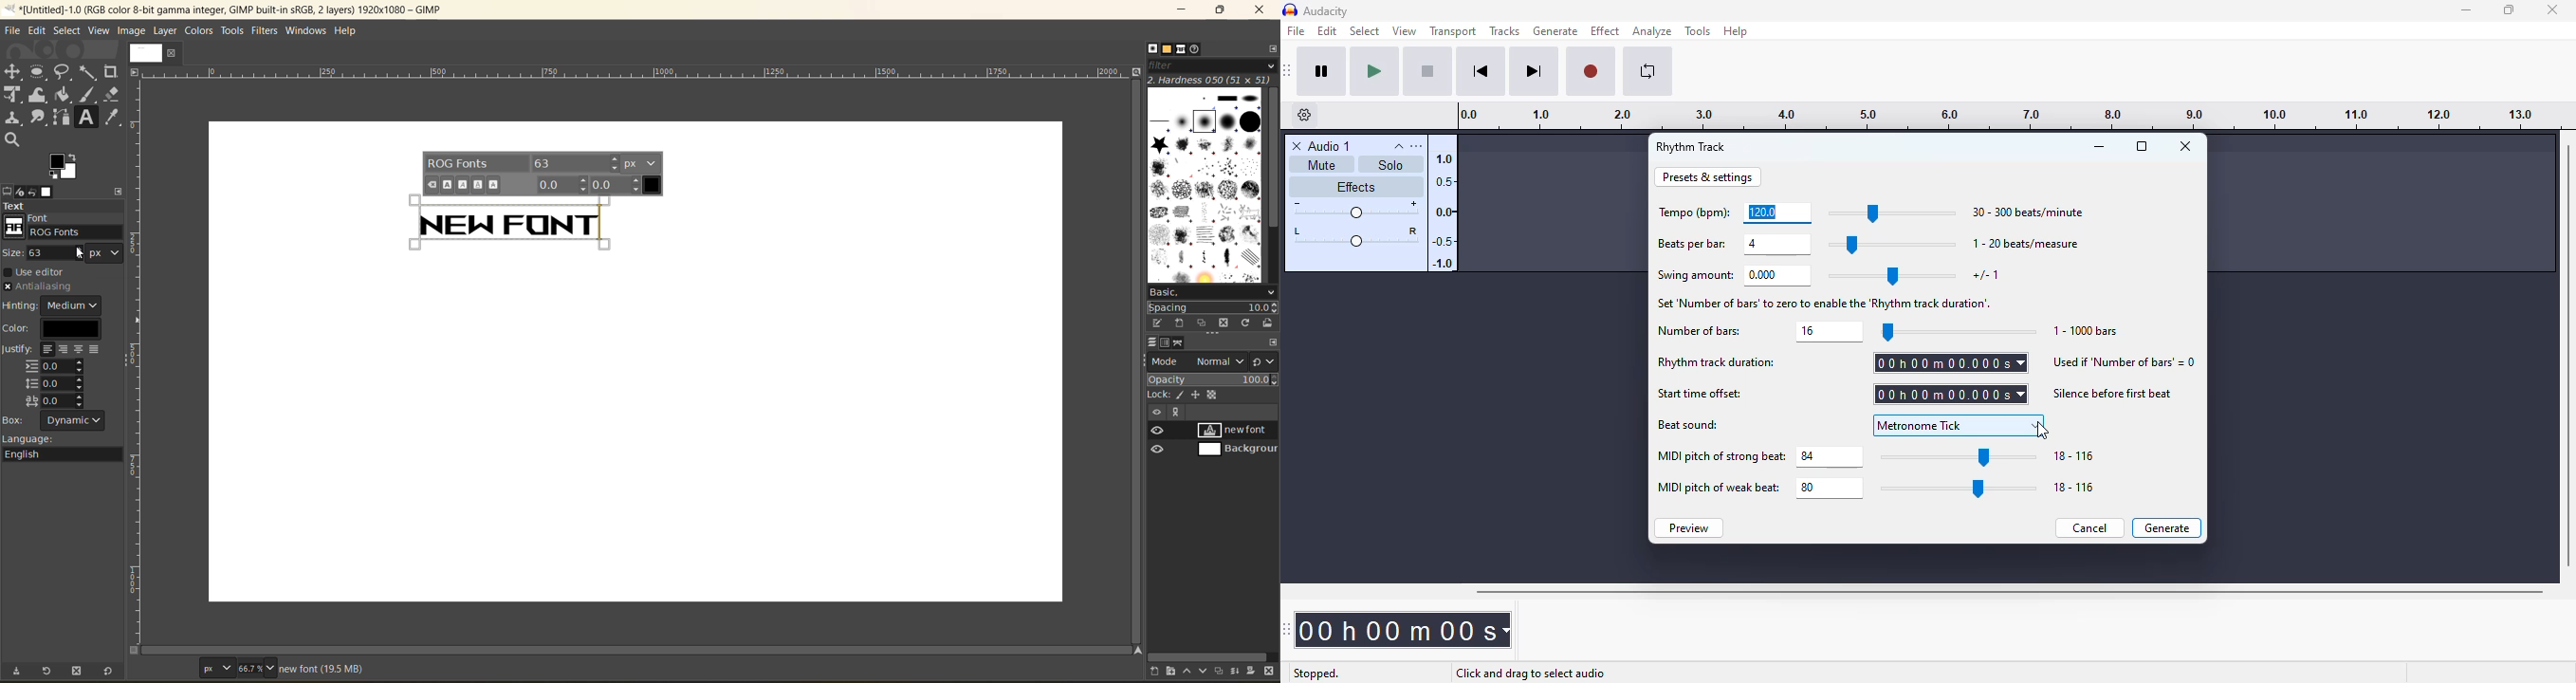 Image resolution: width=2576 pixels, height=700 pixels. What do you see at coordinates (1176, 10) in the screenshot?
I see `minimize` at bounding box center [1176, 10].